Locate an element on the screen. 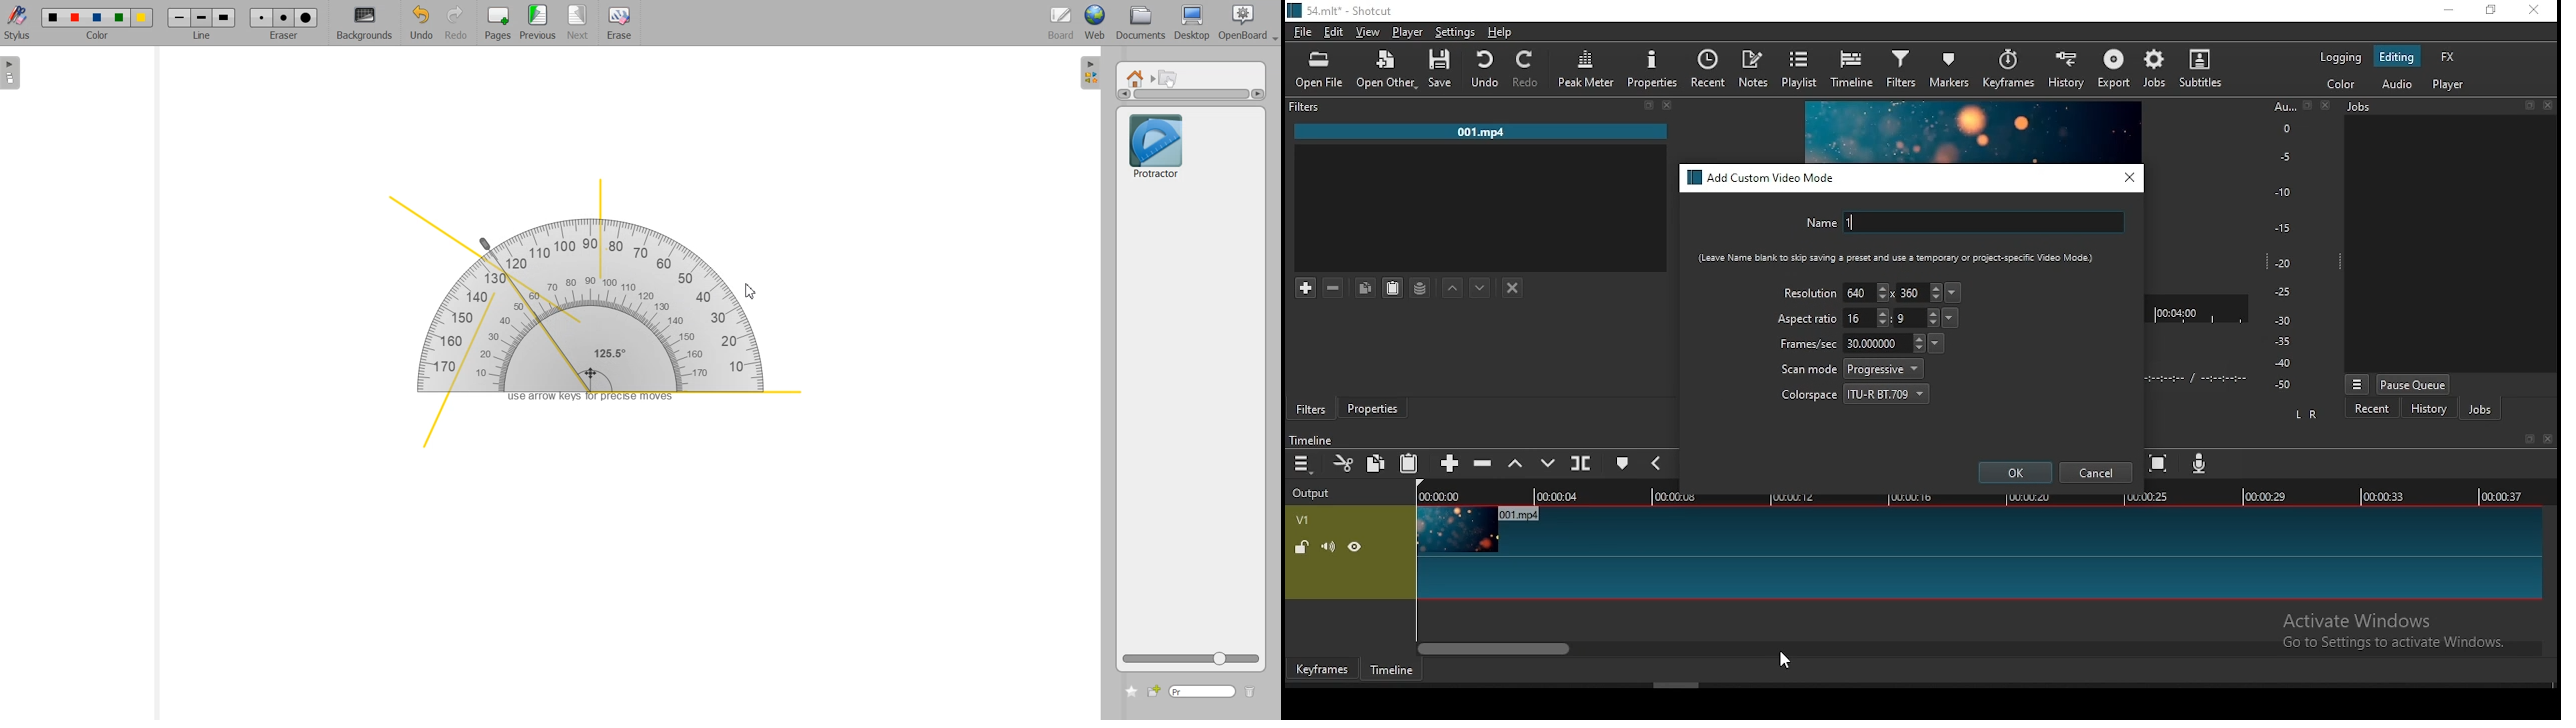 This screenshot has width=2576, height=728. jobs menu is located at coordinates (2358, 386).